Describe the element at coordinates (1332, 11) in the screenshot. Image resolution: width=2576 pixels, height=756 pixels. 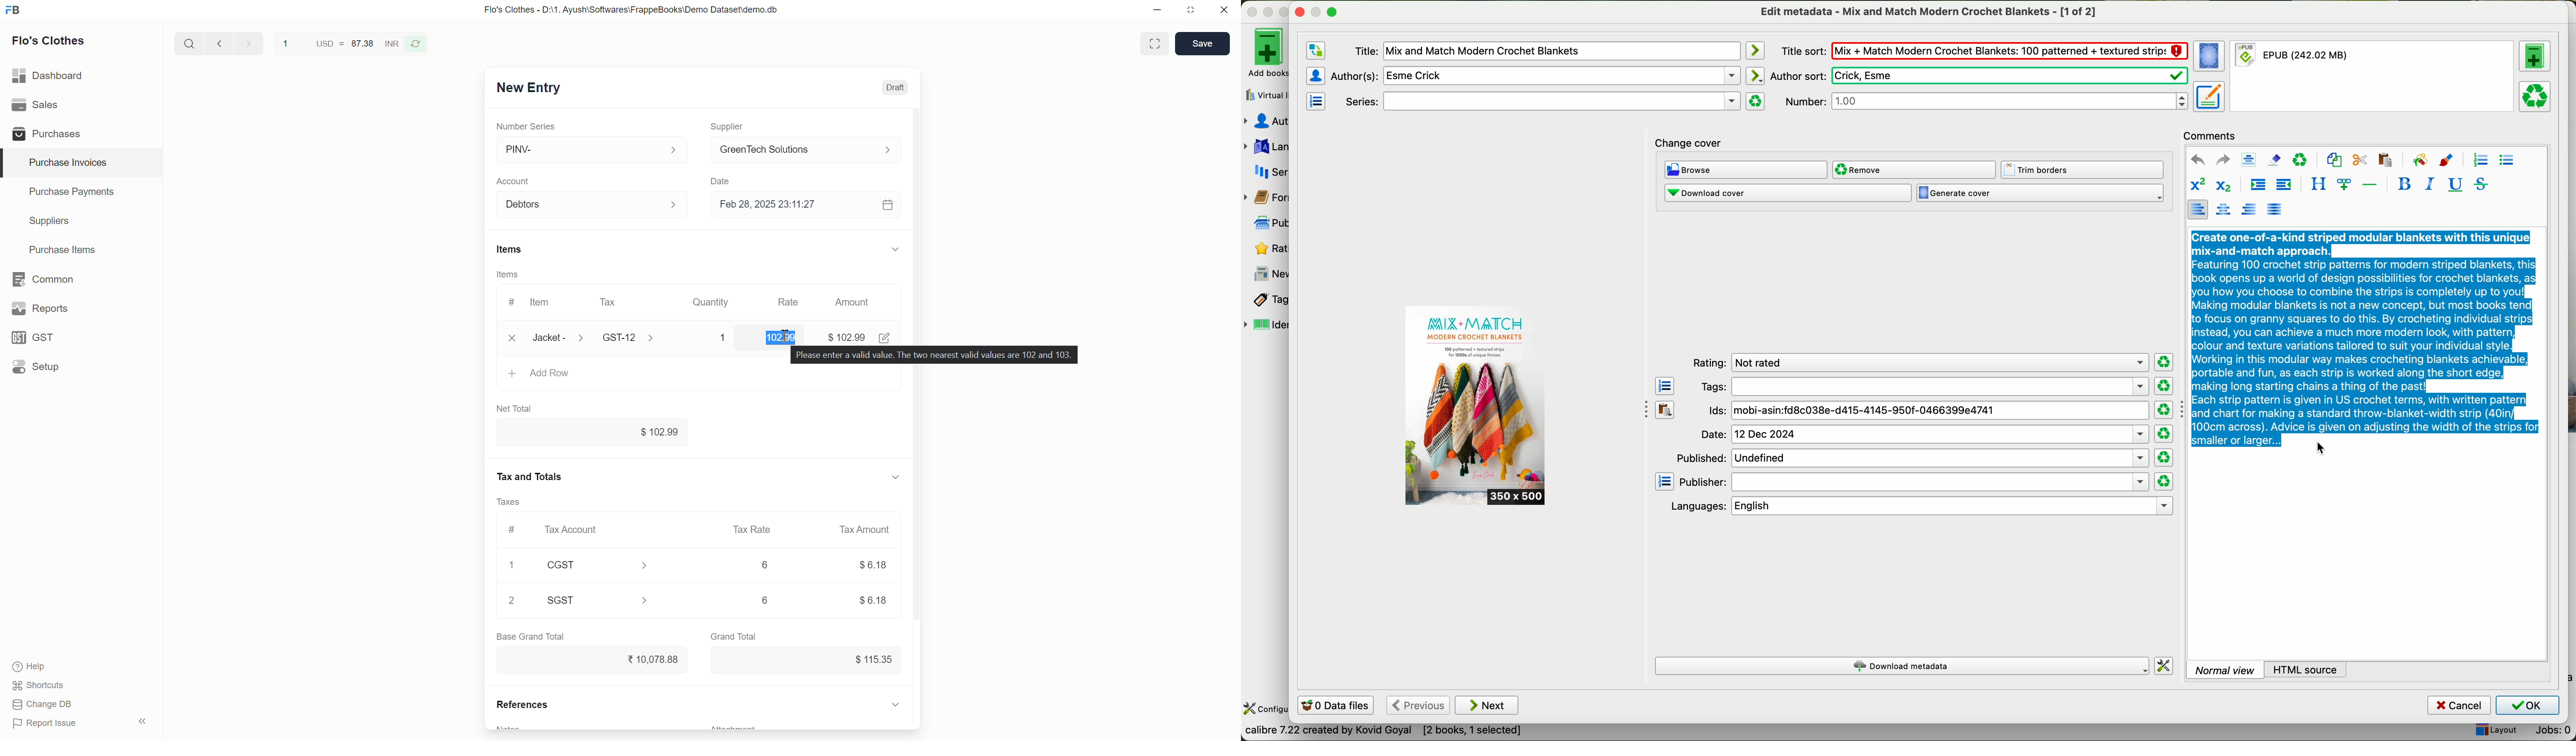
I see `maximize windows` at that location.